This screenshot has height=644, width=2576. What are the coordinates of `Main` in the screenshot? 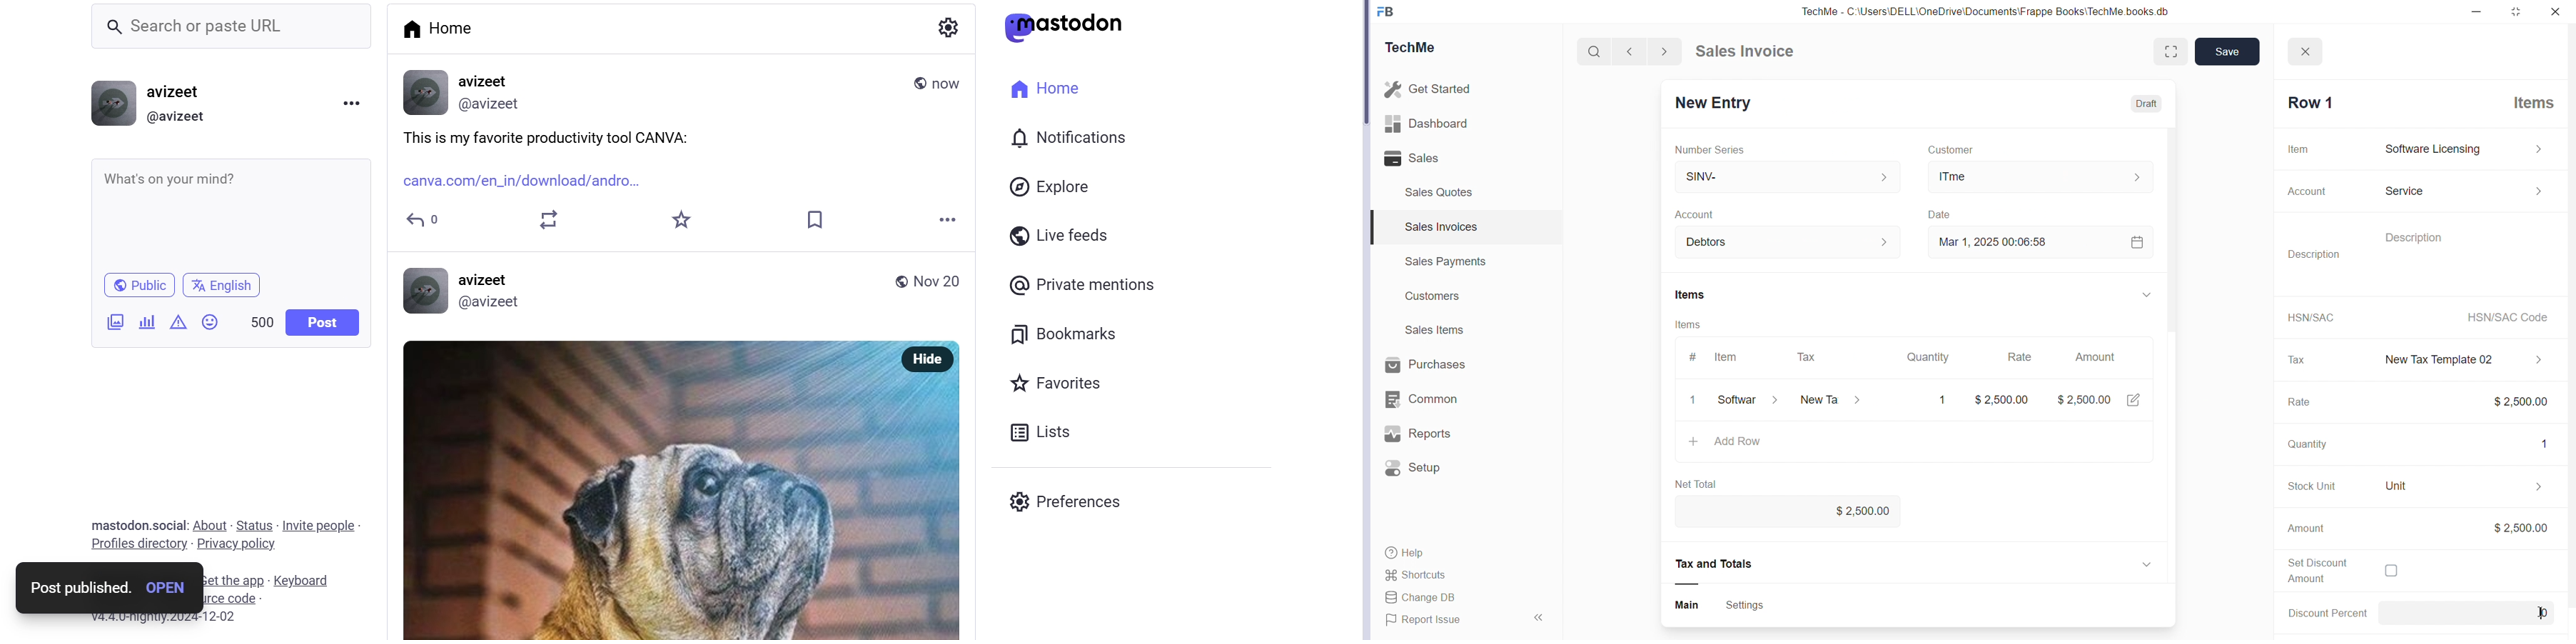 It's located at (1685, 604).